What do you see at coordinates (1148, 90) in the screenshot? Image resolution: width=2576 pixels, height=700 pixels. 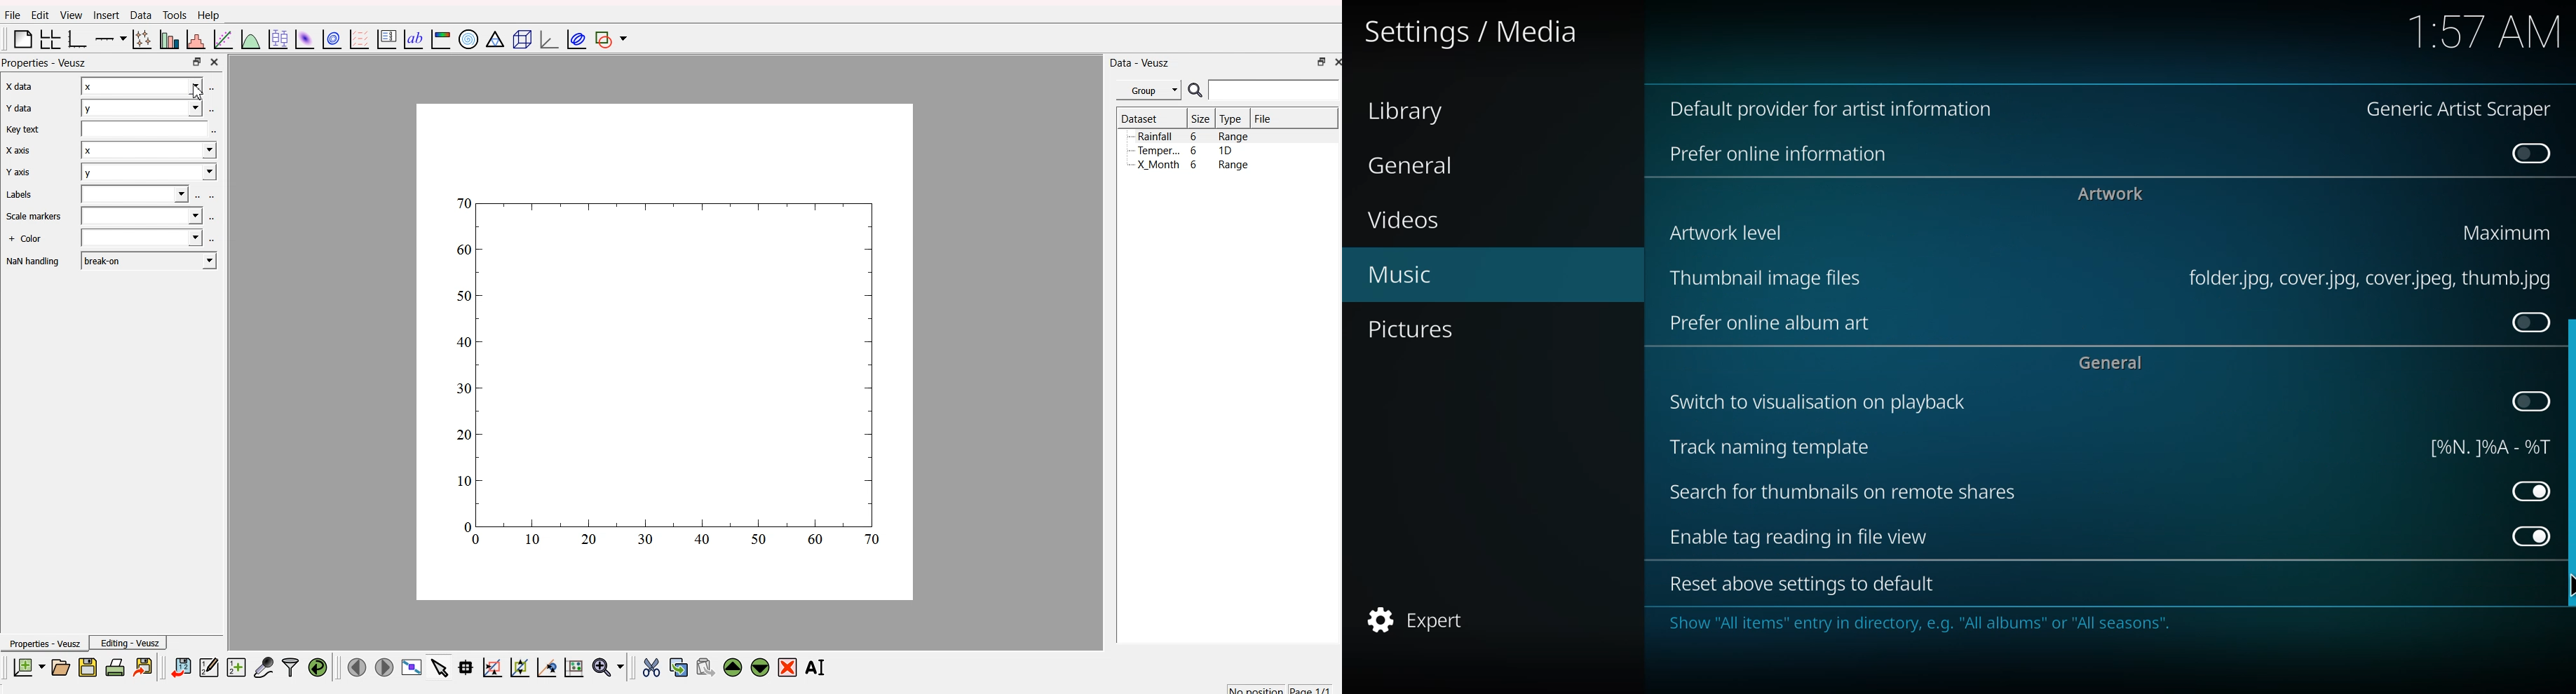 I see `Group` at bounding box center [1148, 90].